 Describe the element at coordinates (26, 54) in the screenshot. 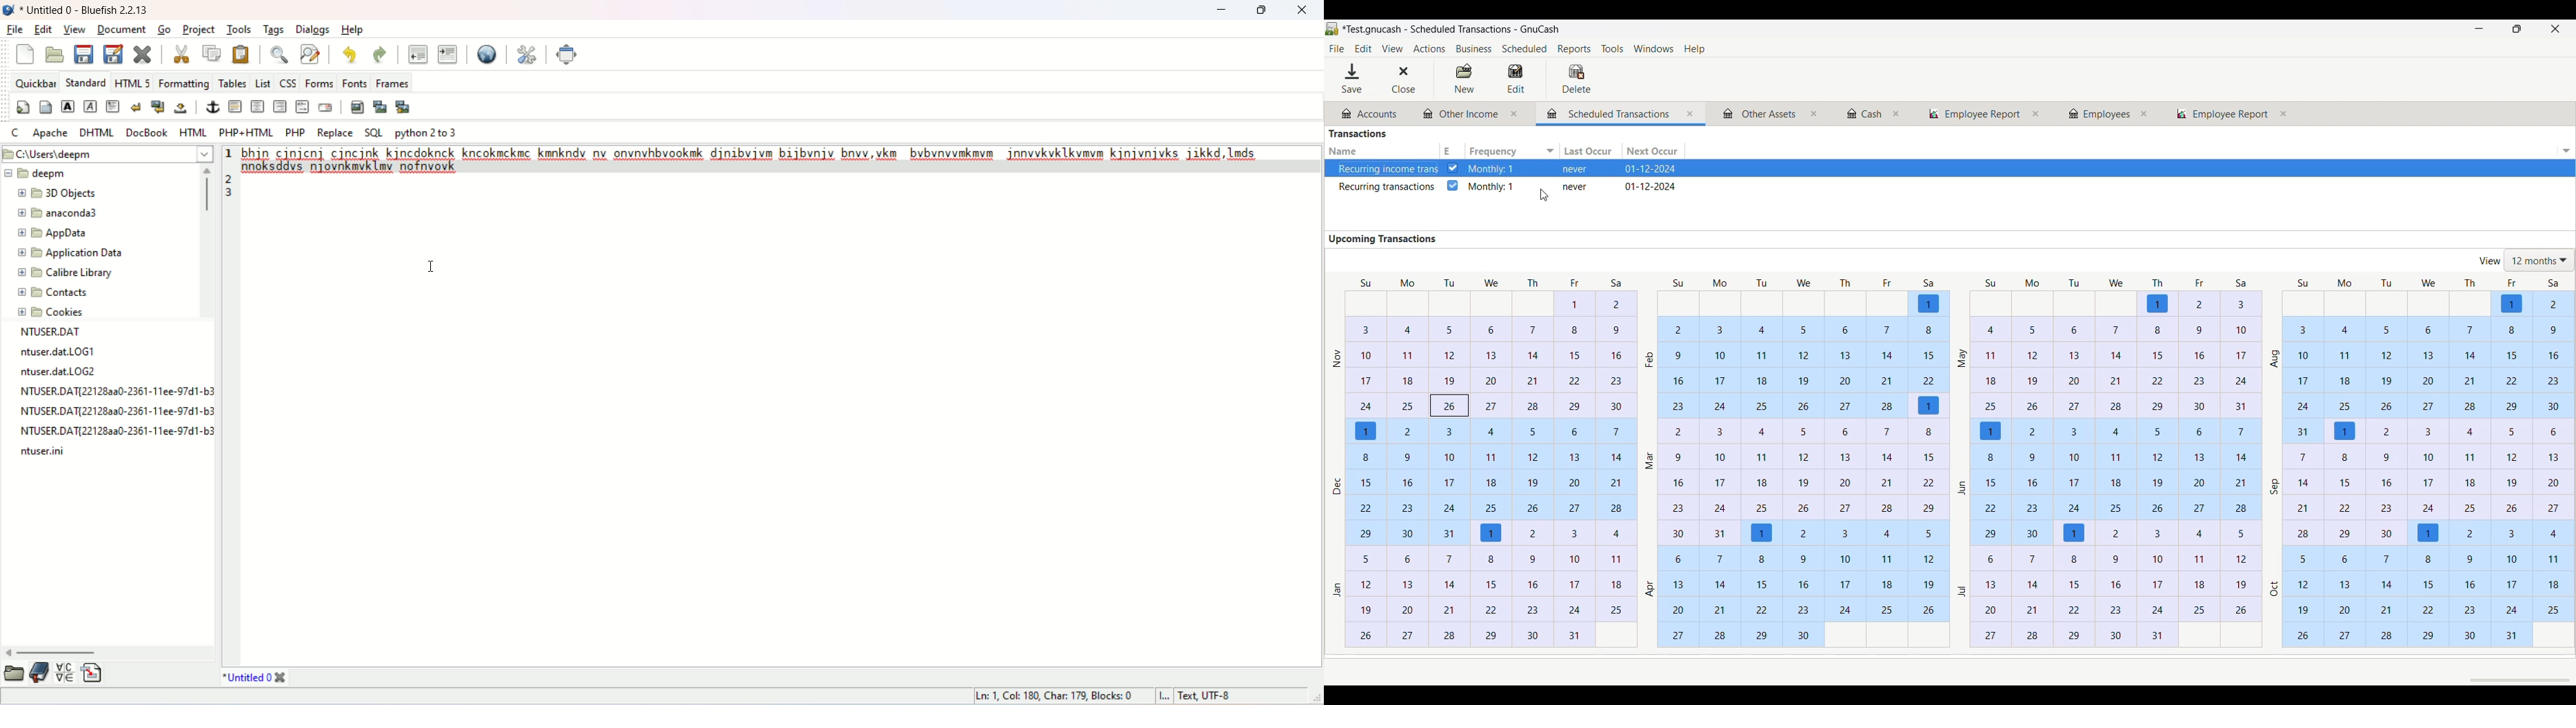

I see `new` at that location.